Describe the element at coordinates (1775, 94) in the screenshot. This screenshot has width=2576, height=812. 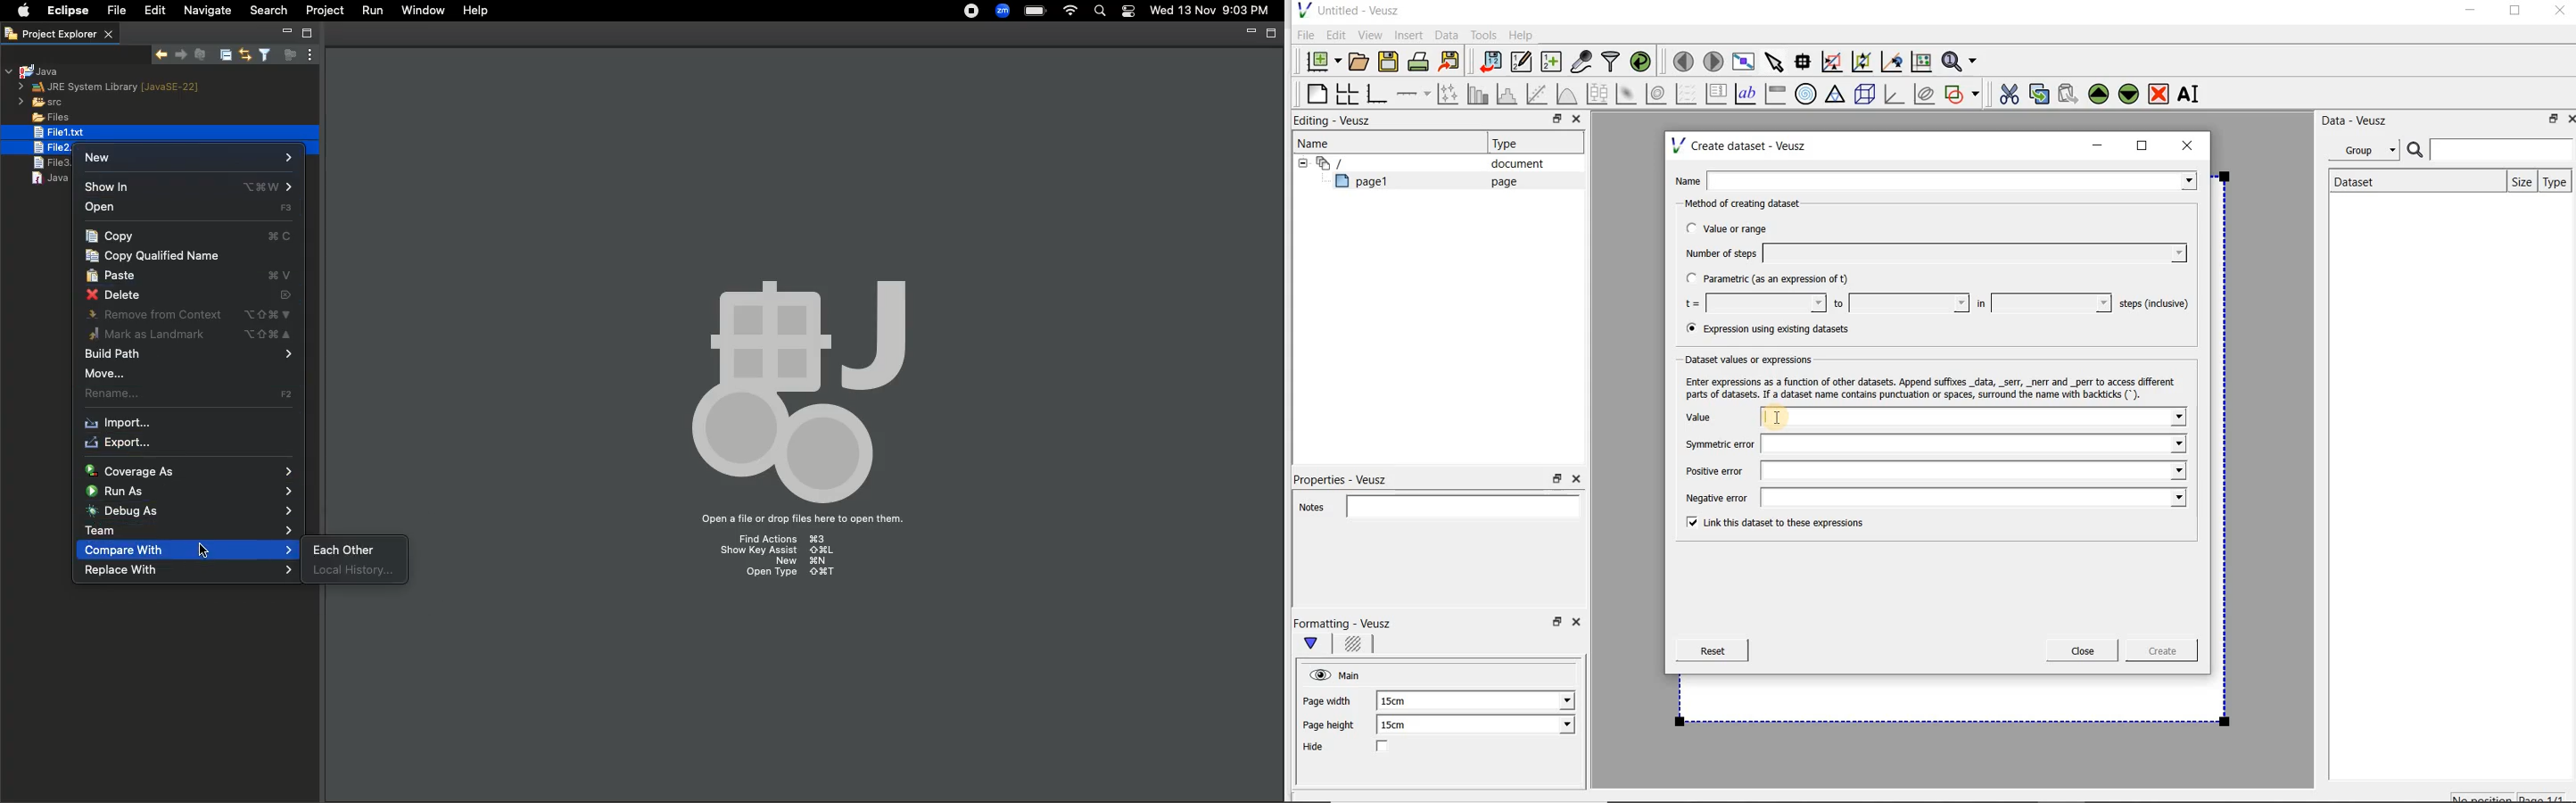
I see `image color bar` at that location.